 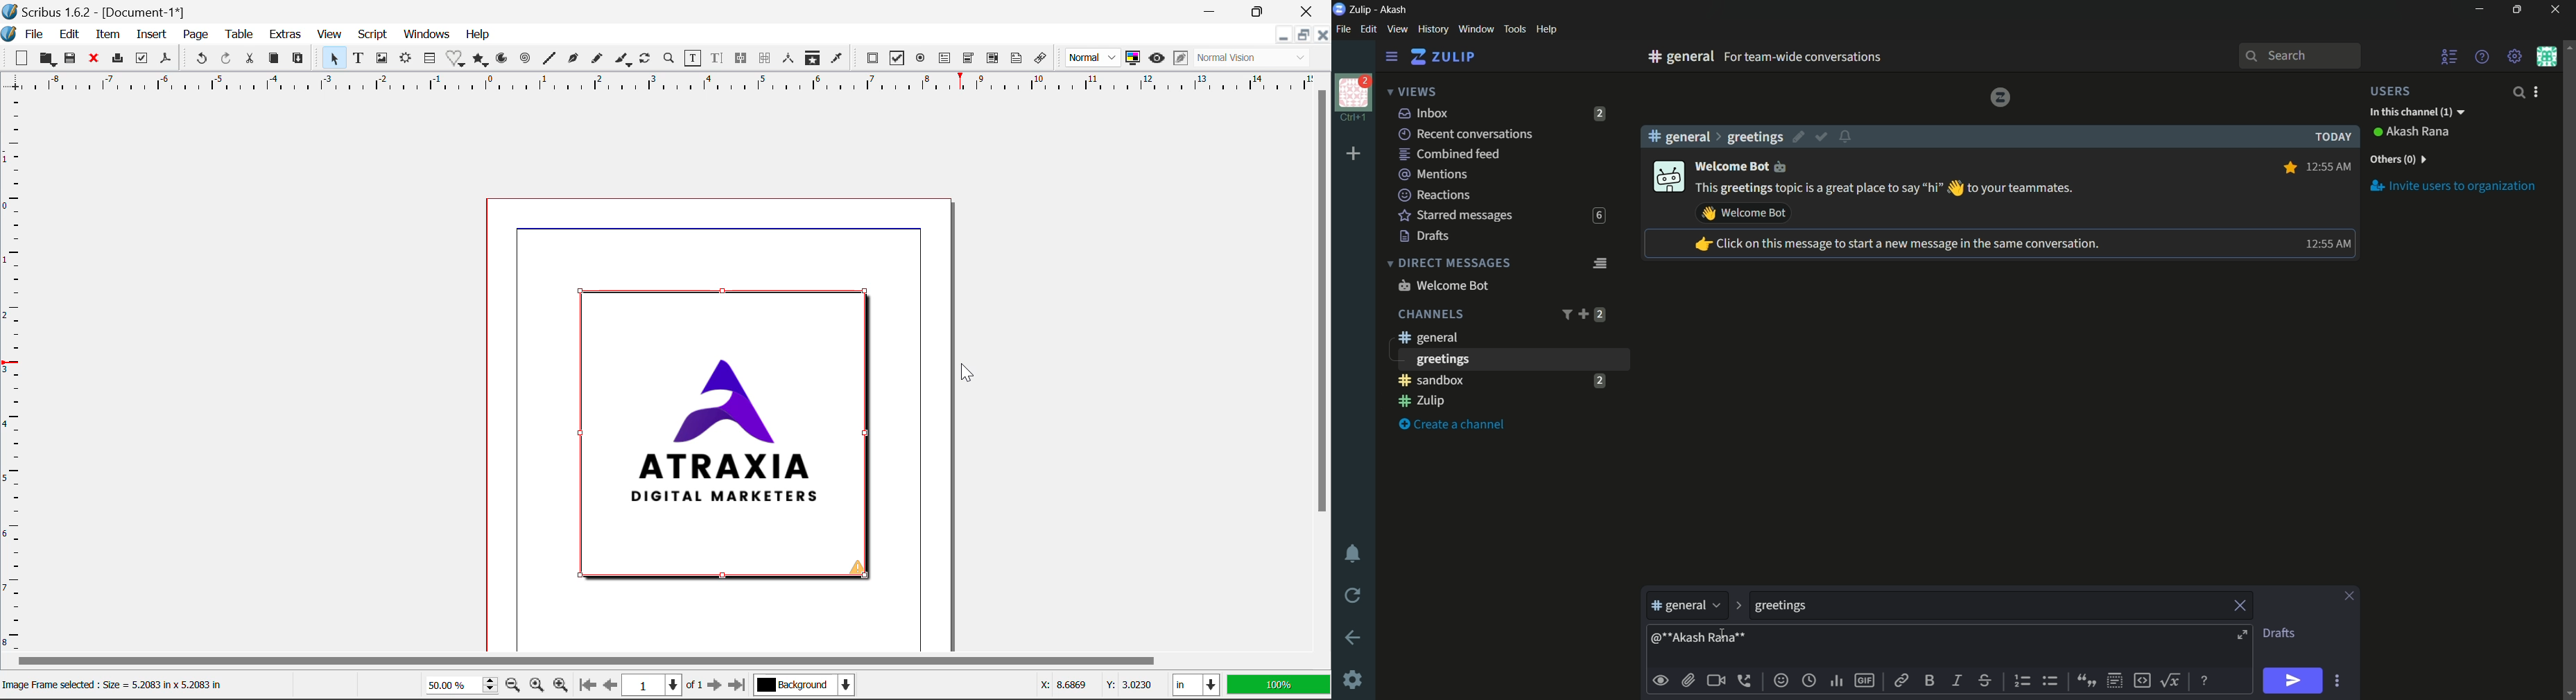 What do you see at coordinates (241, 35) in the screenshot?
I see `Table` at bounding box center [241, 35].